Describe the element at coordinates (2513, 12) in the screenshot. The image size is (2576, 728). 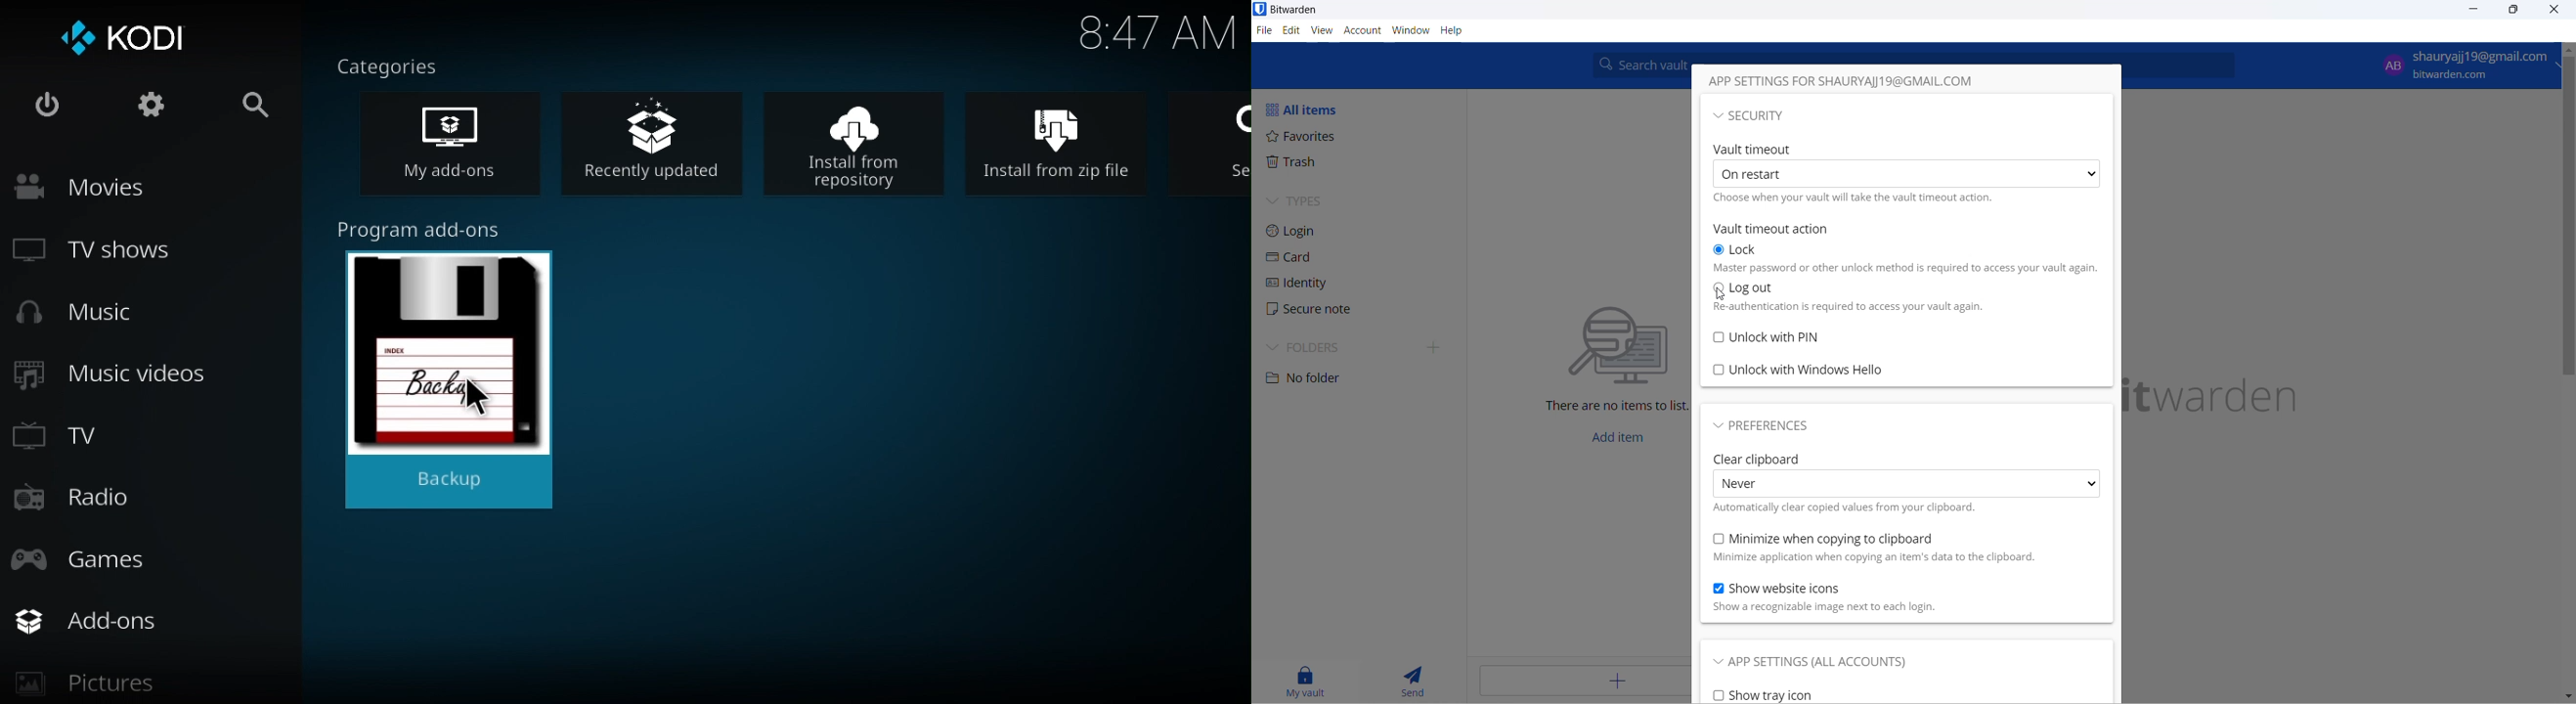
I see `maximize` at that location.